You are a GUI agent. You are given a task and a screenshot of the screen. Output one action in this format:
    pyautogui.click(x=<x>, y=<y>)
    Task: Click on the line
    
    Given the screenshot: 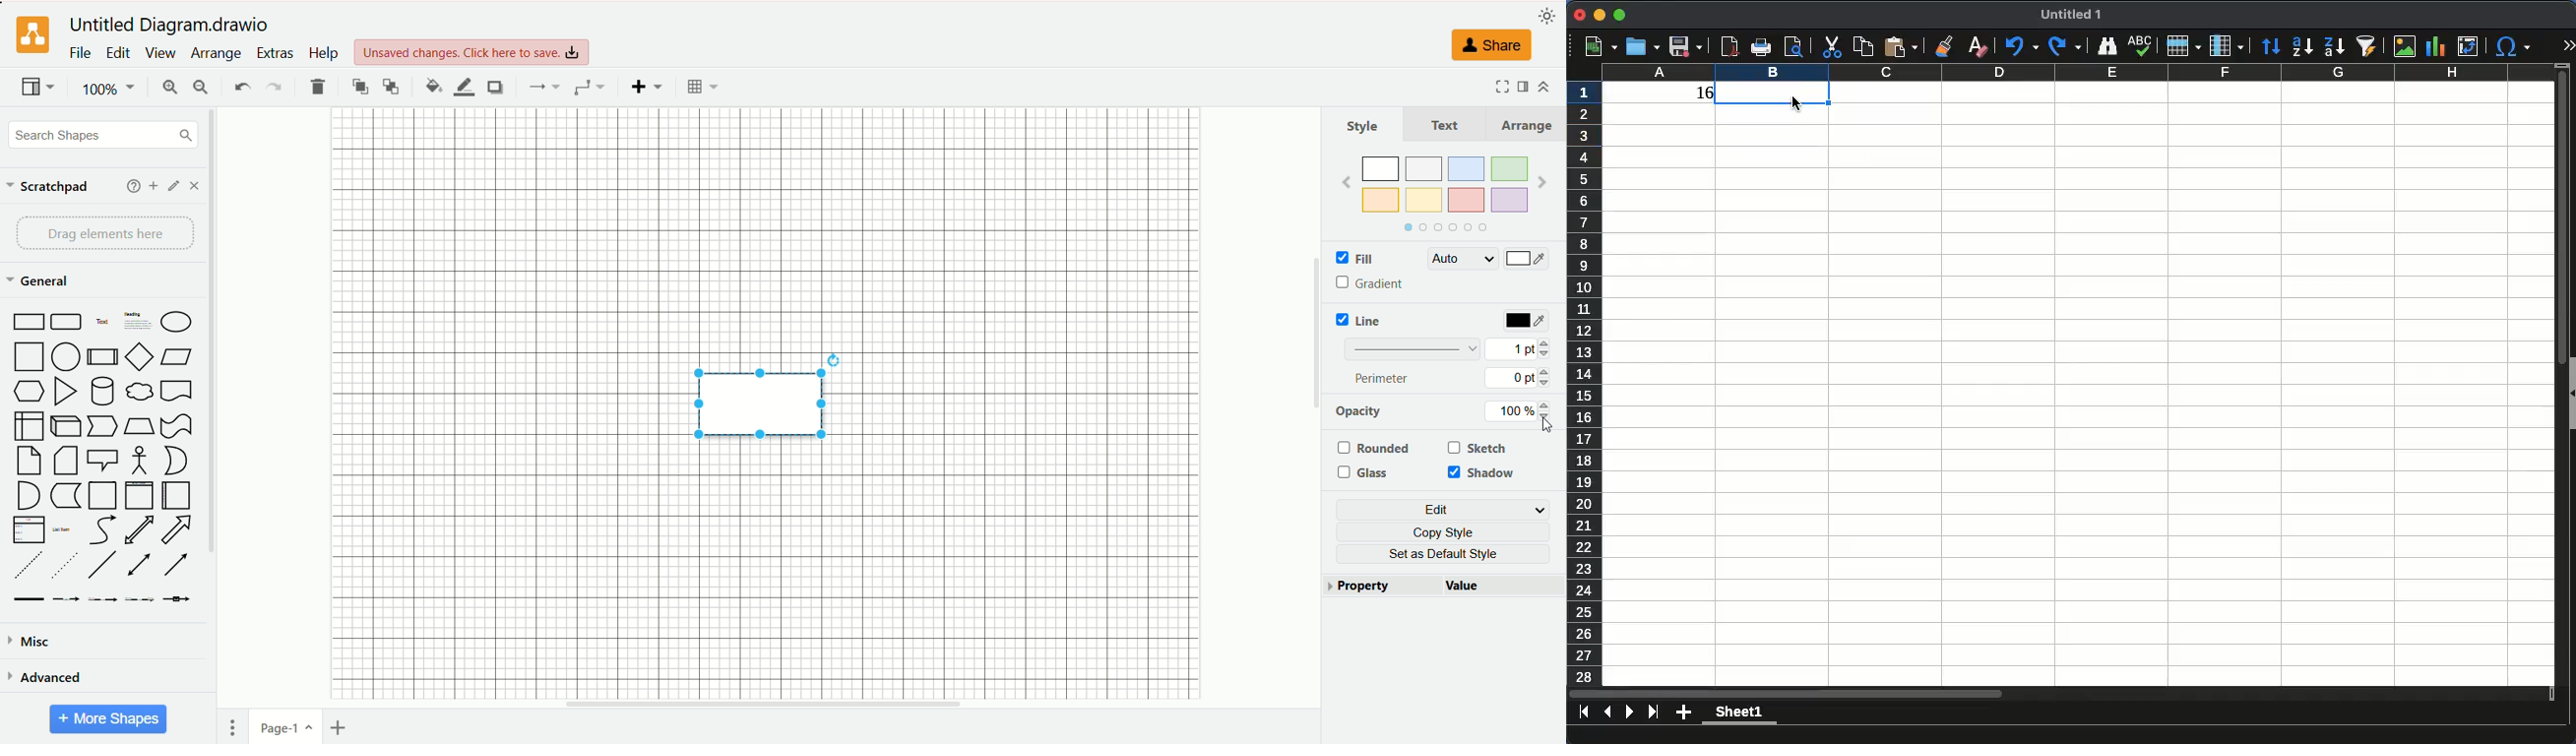 What is the action you would take?
    pyautogui.click(x=1363, y=320)
    